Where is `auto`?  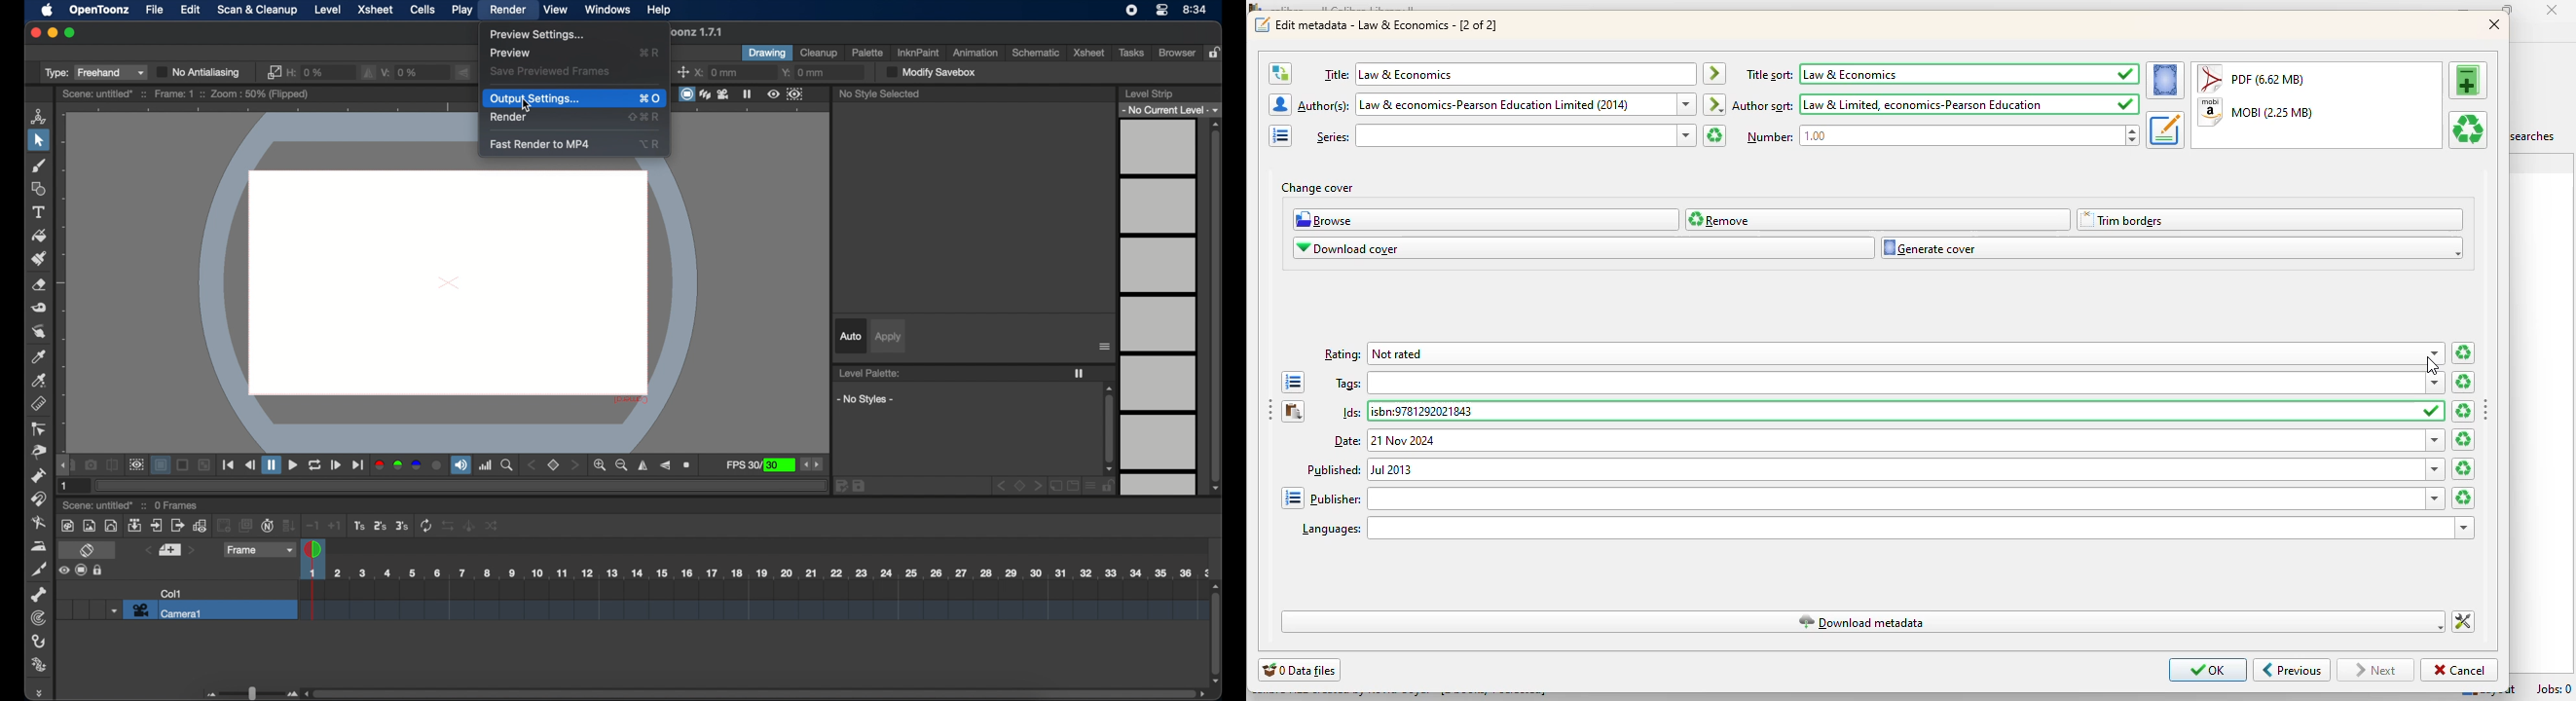
auto is located at coordinates (850, 336).